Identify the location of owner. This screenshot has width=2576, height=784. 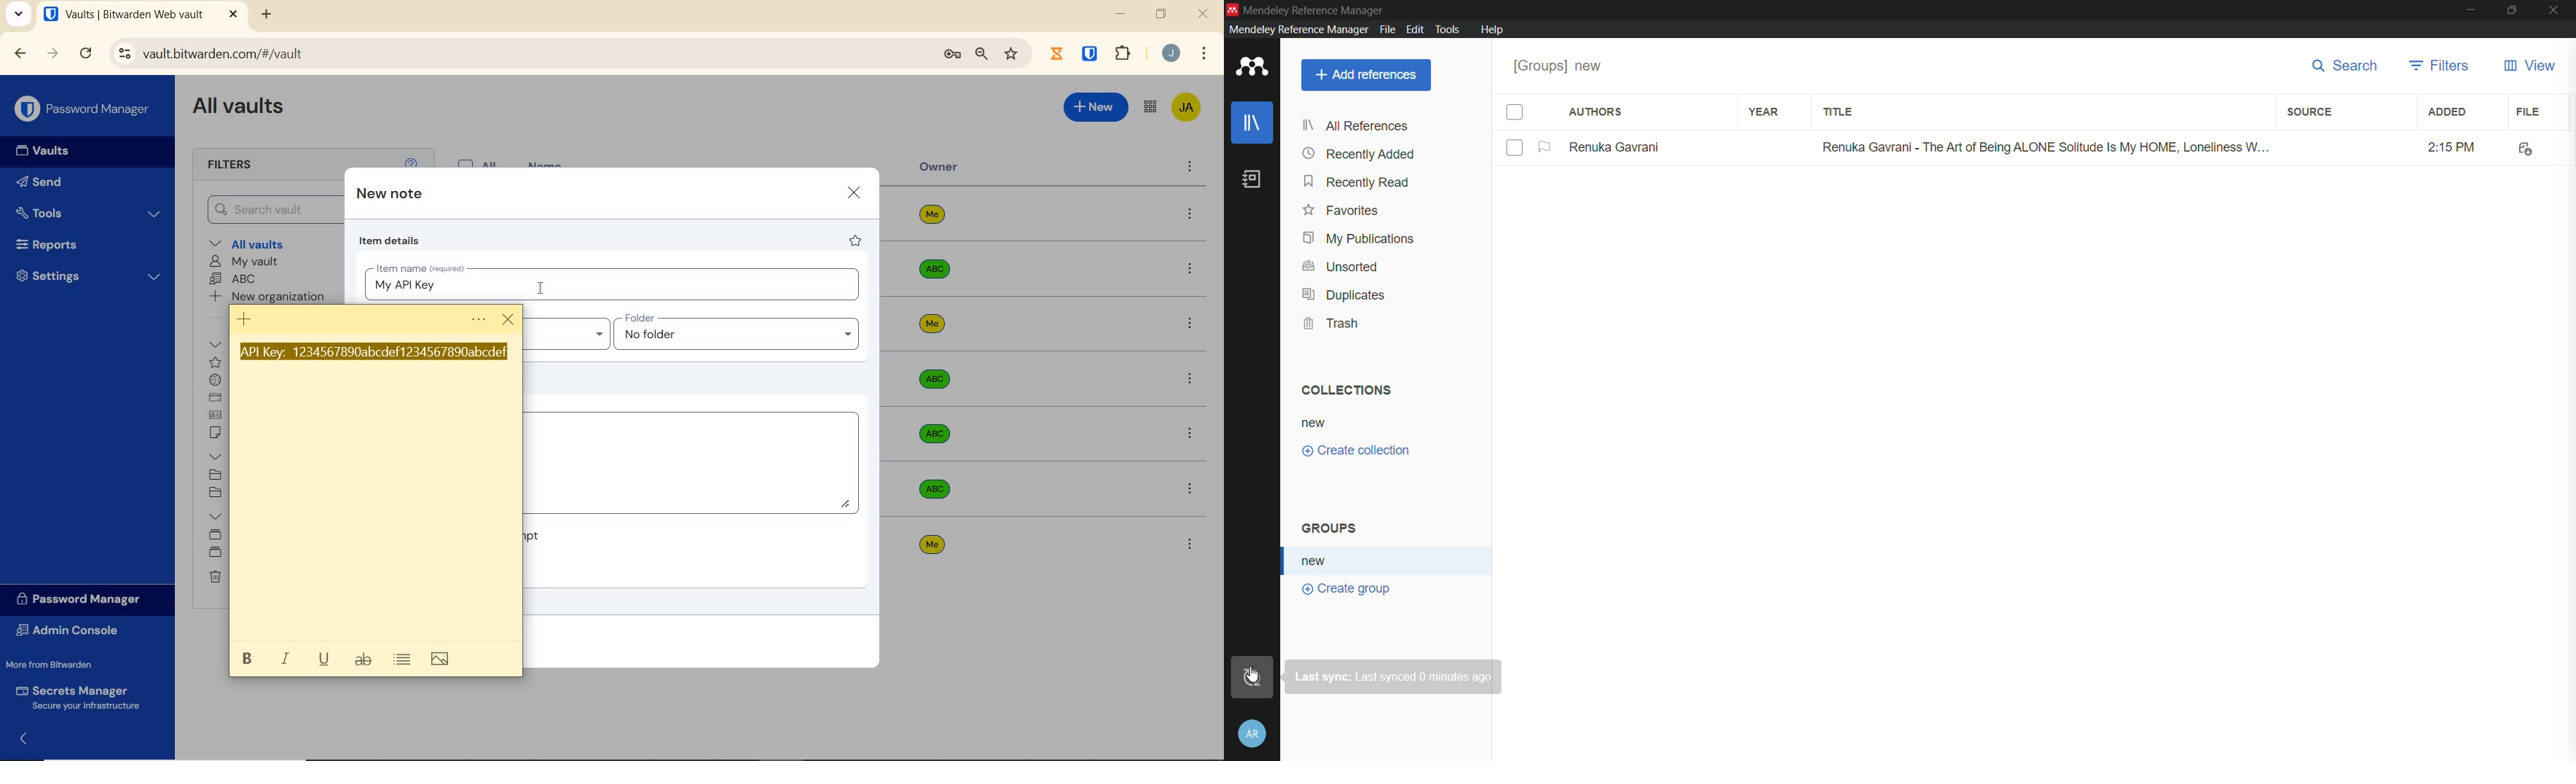
(939, 168).